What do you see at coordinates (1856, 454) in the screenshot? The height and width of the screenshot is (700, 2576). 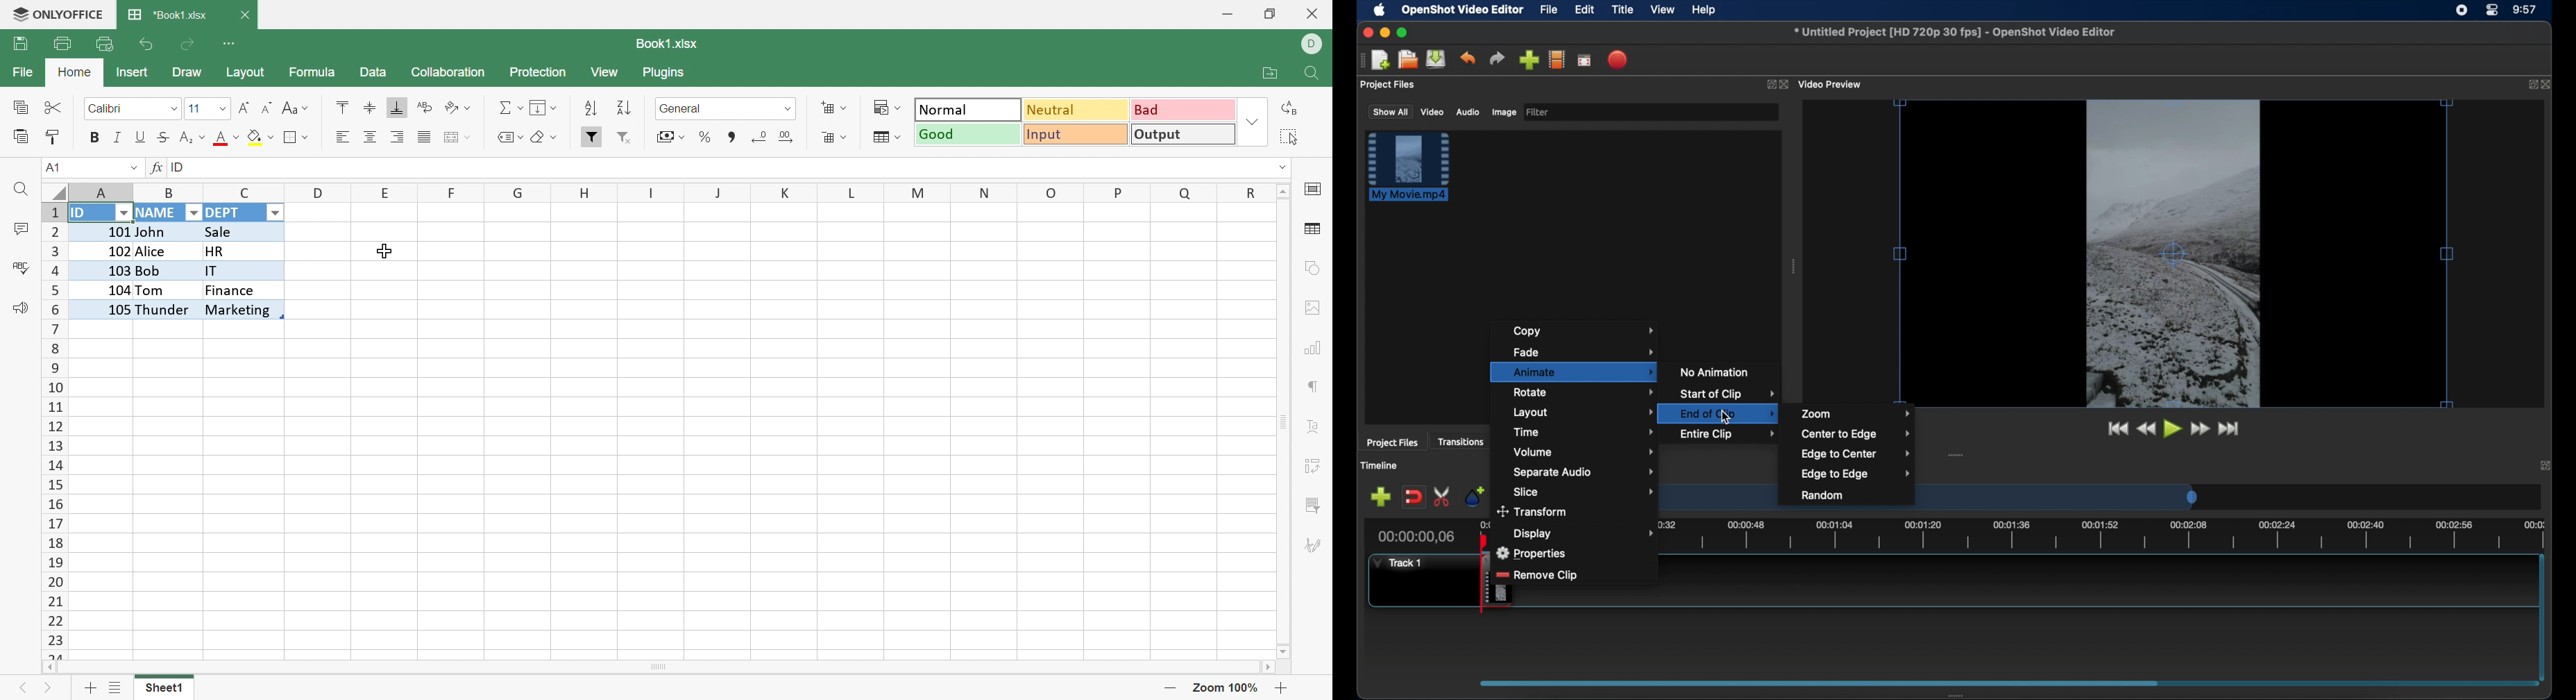 I see `edge to center menu` at bounding box center [1856, 454].